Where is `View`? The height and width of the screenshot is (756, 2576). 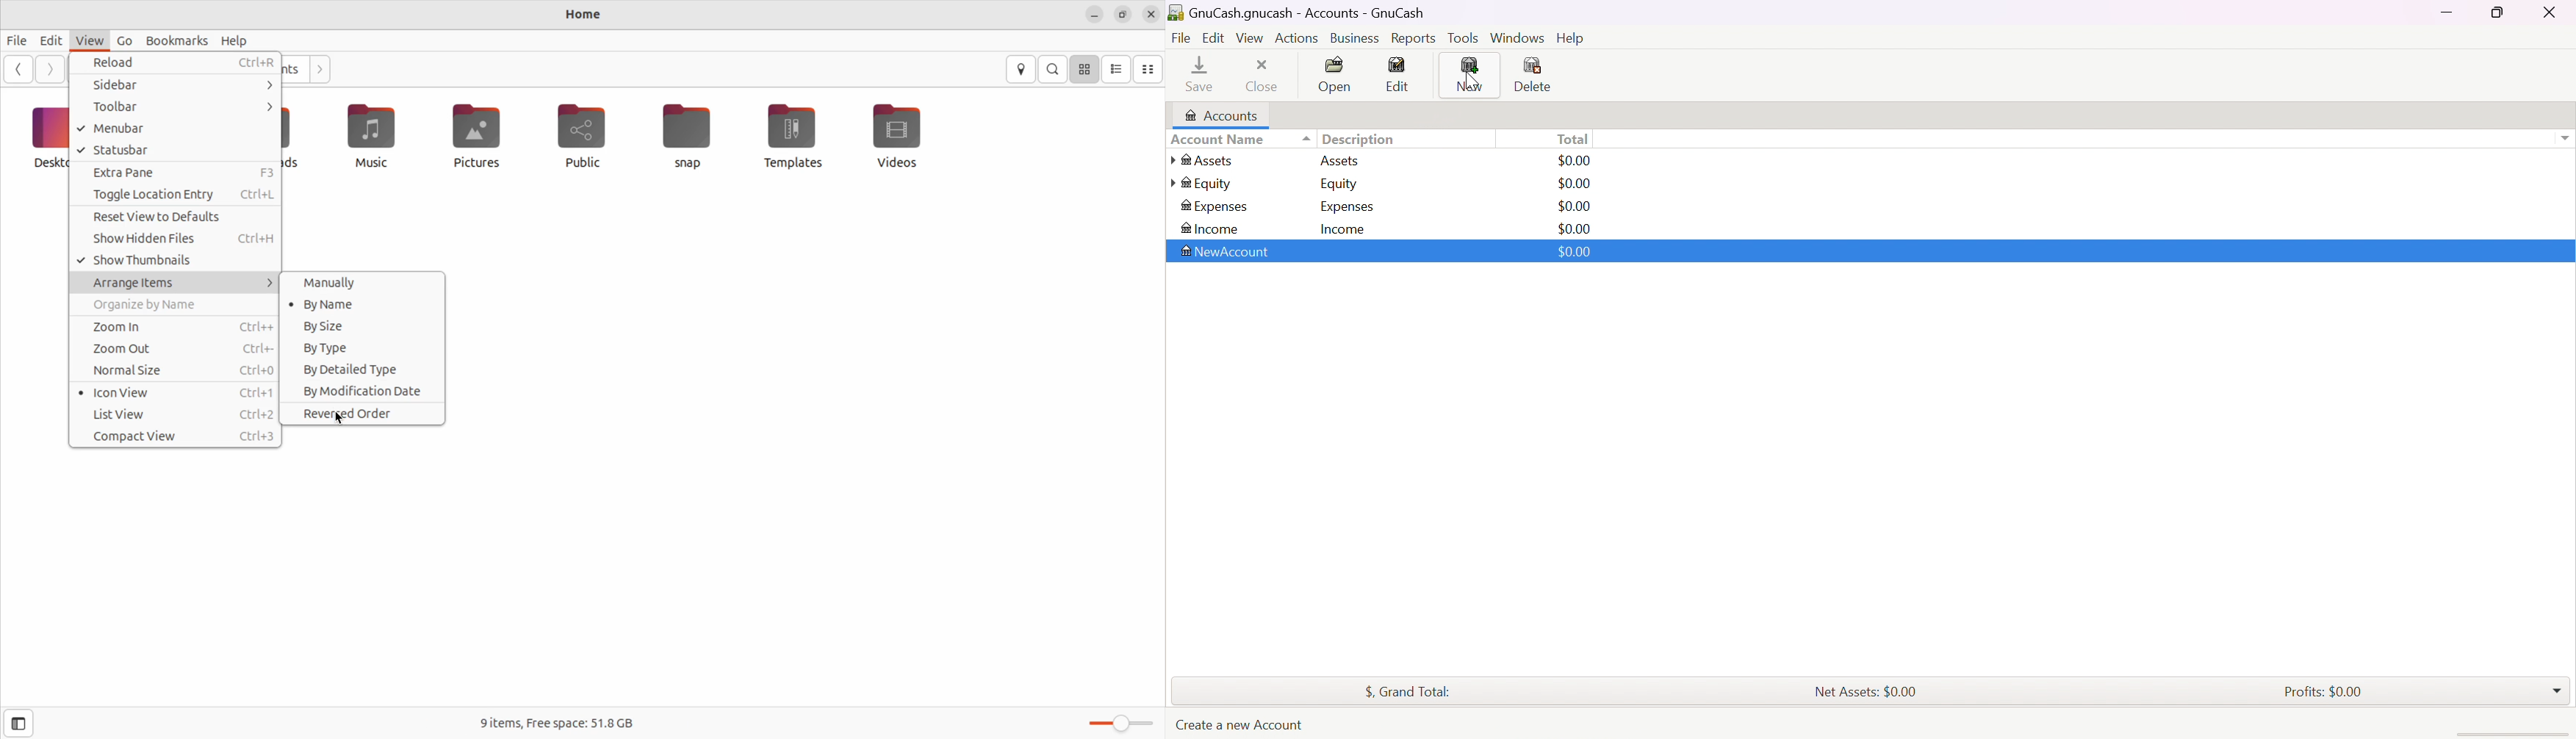 View is located at coordinates (1251, 38).